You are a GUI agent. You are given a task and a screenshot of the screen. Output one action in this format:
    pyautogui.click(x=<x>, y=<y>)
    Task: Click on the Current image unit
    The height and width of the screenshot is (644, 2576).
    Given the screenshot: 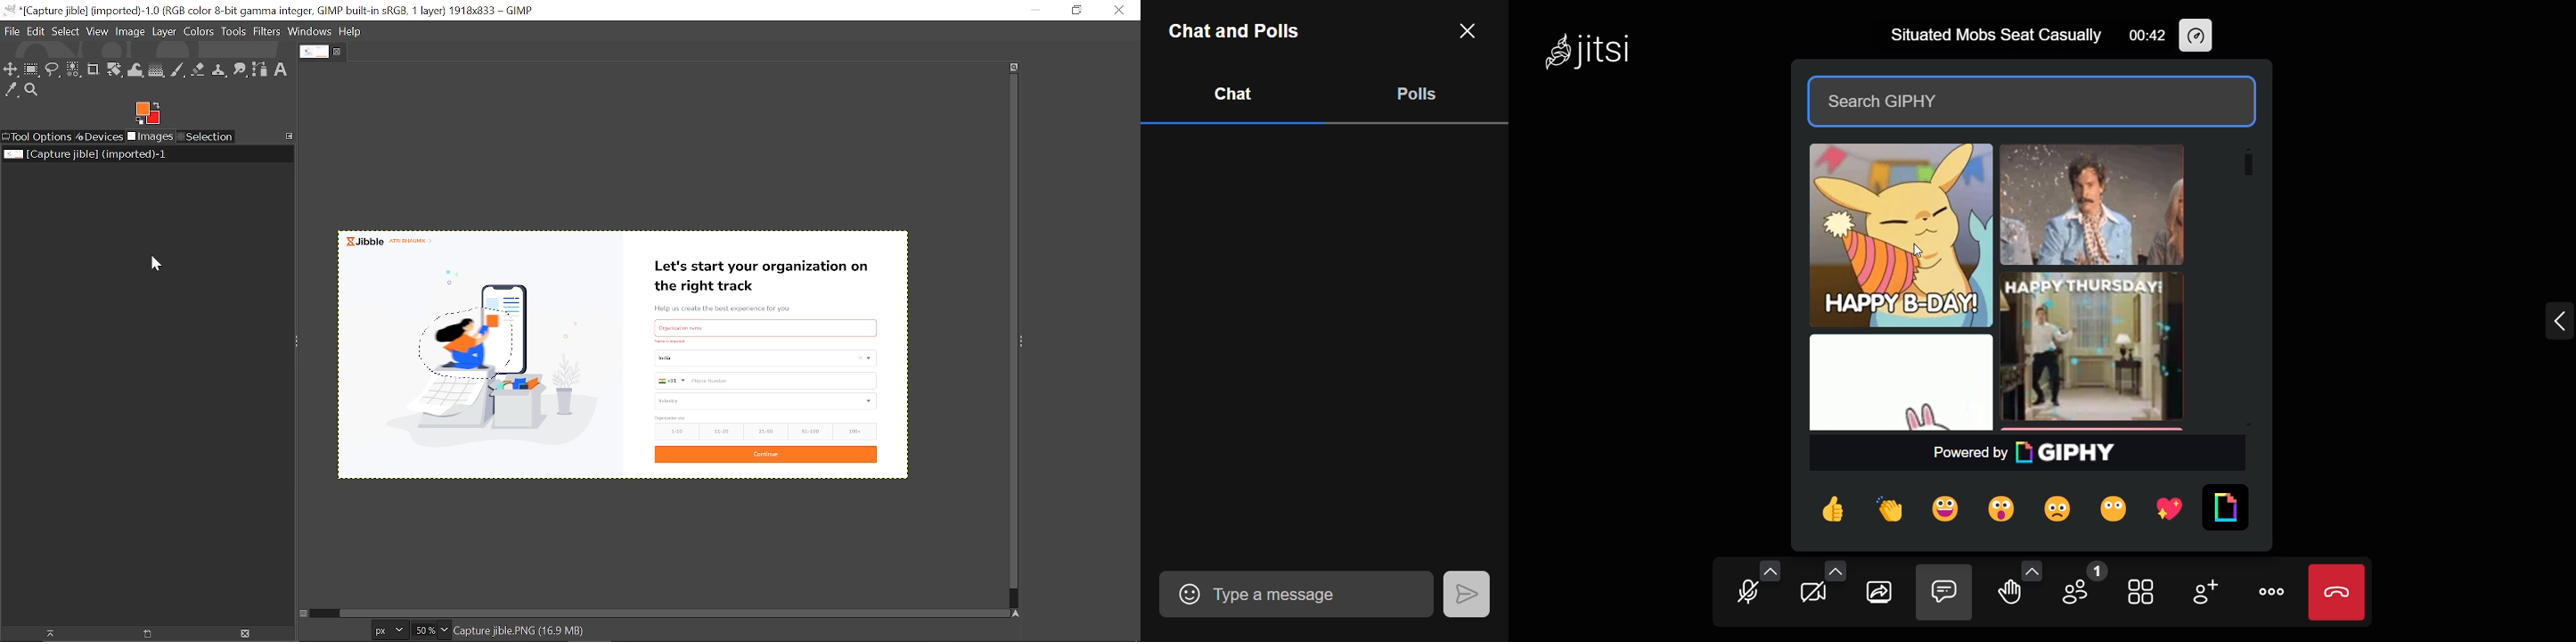 What is the action you would take?
    pyautogui.click(x=388, y=630)
    